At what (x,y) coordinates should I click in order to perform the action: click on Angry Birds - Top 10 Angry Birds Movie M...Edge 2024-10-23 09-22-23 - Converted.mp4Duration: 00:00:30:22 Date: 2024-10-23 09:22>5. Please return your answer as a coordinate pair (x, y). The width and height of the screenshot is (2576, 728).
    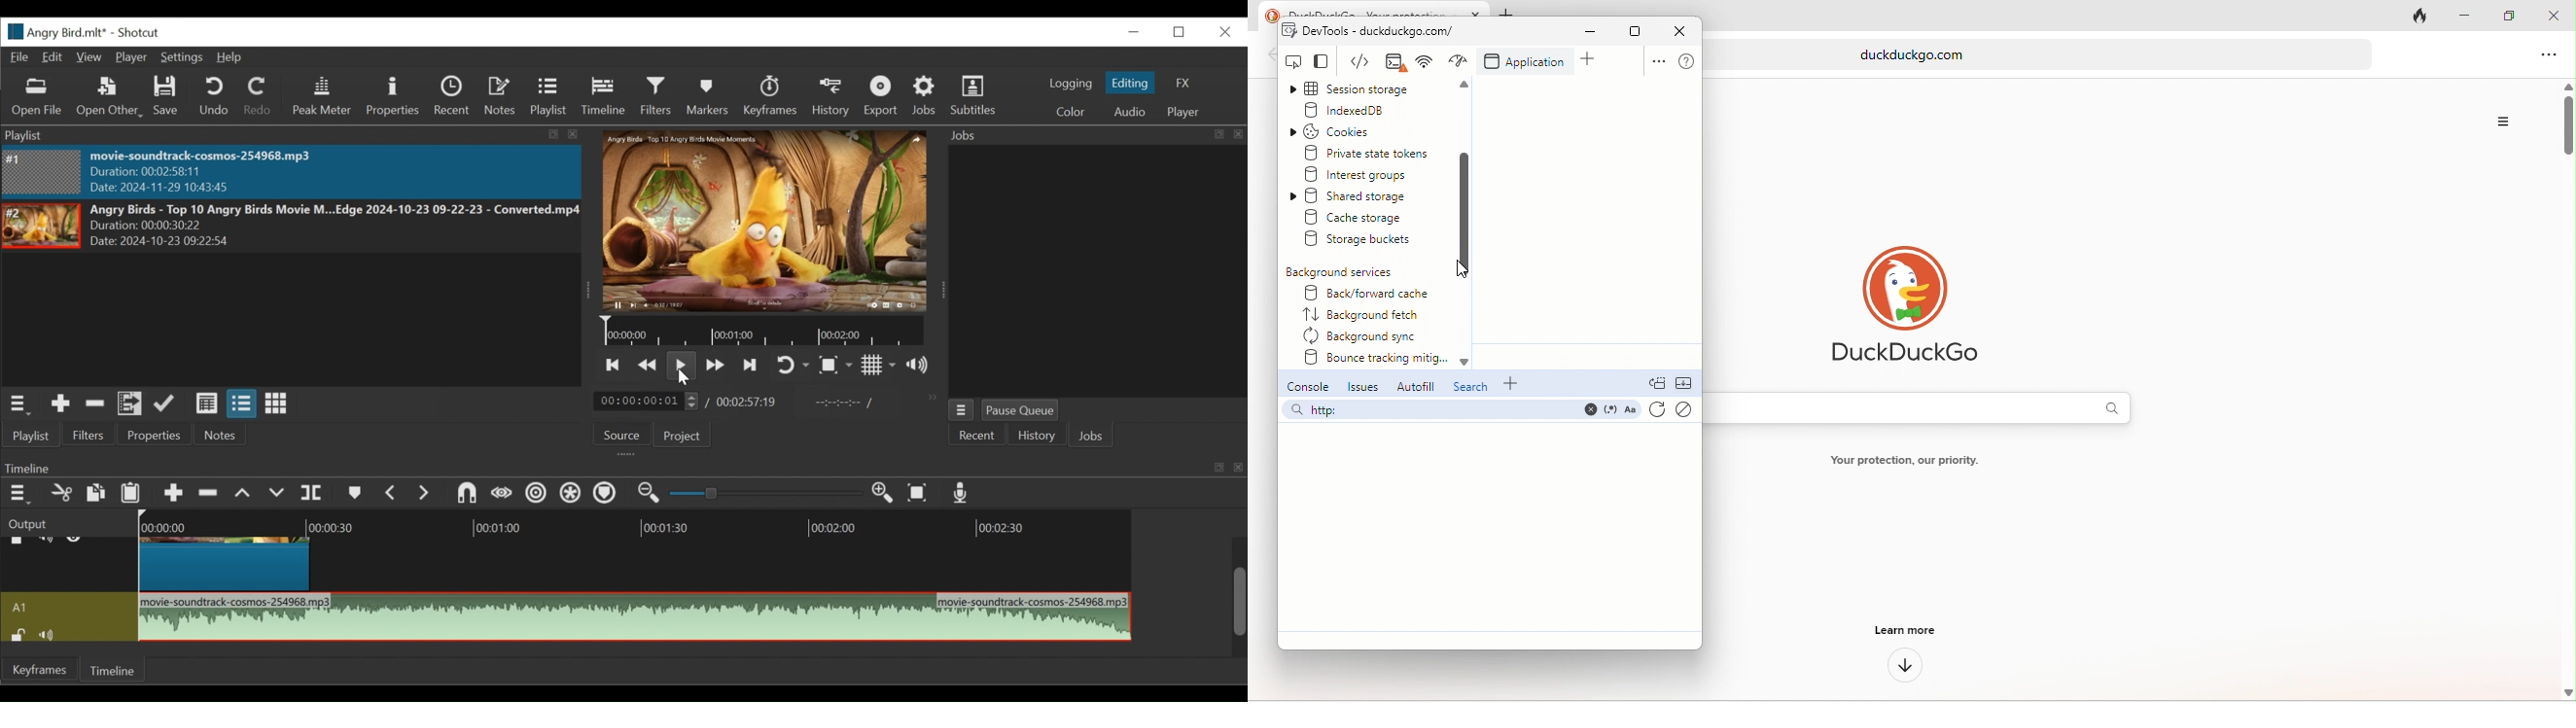
    Looking at the image, I should click on (334, 226).